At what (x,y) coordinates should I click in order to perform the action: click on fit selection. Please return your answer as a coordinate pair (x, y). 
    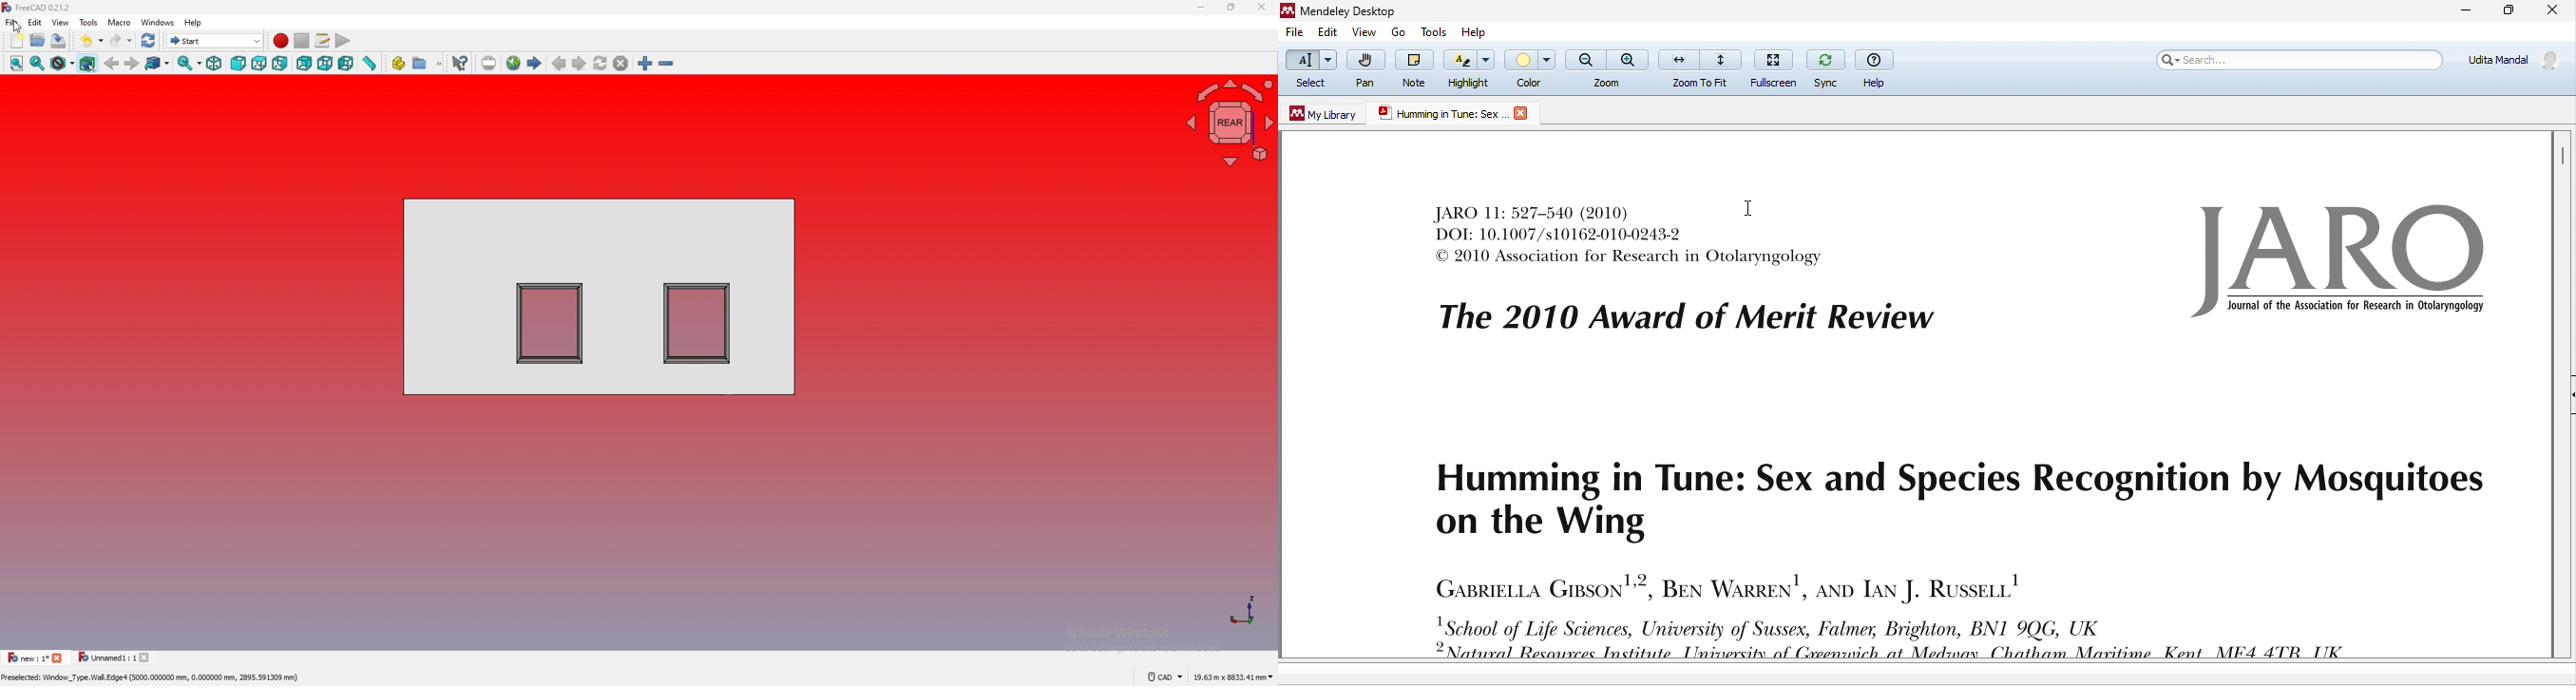
    Looking at the image, I should click on (37, 63).